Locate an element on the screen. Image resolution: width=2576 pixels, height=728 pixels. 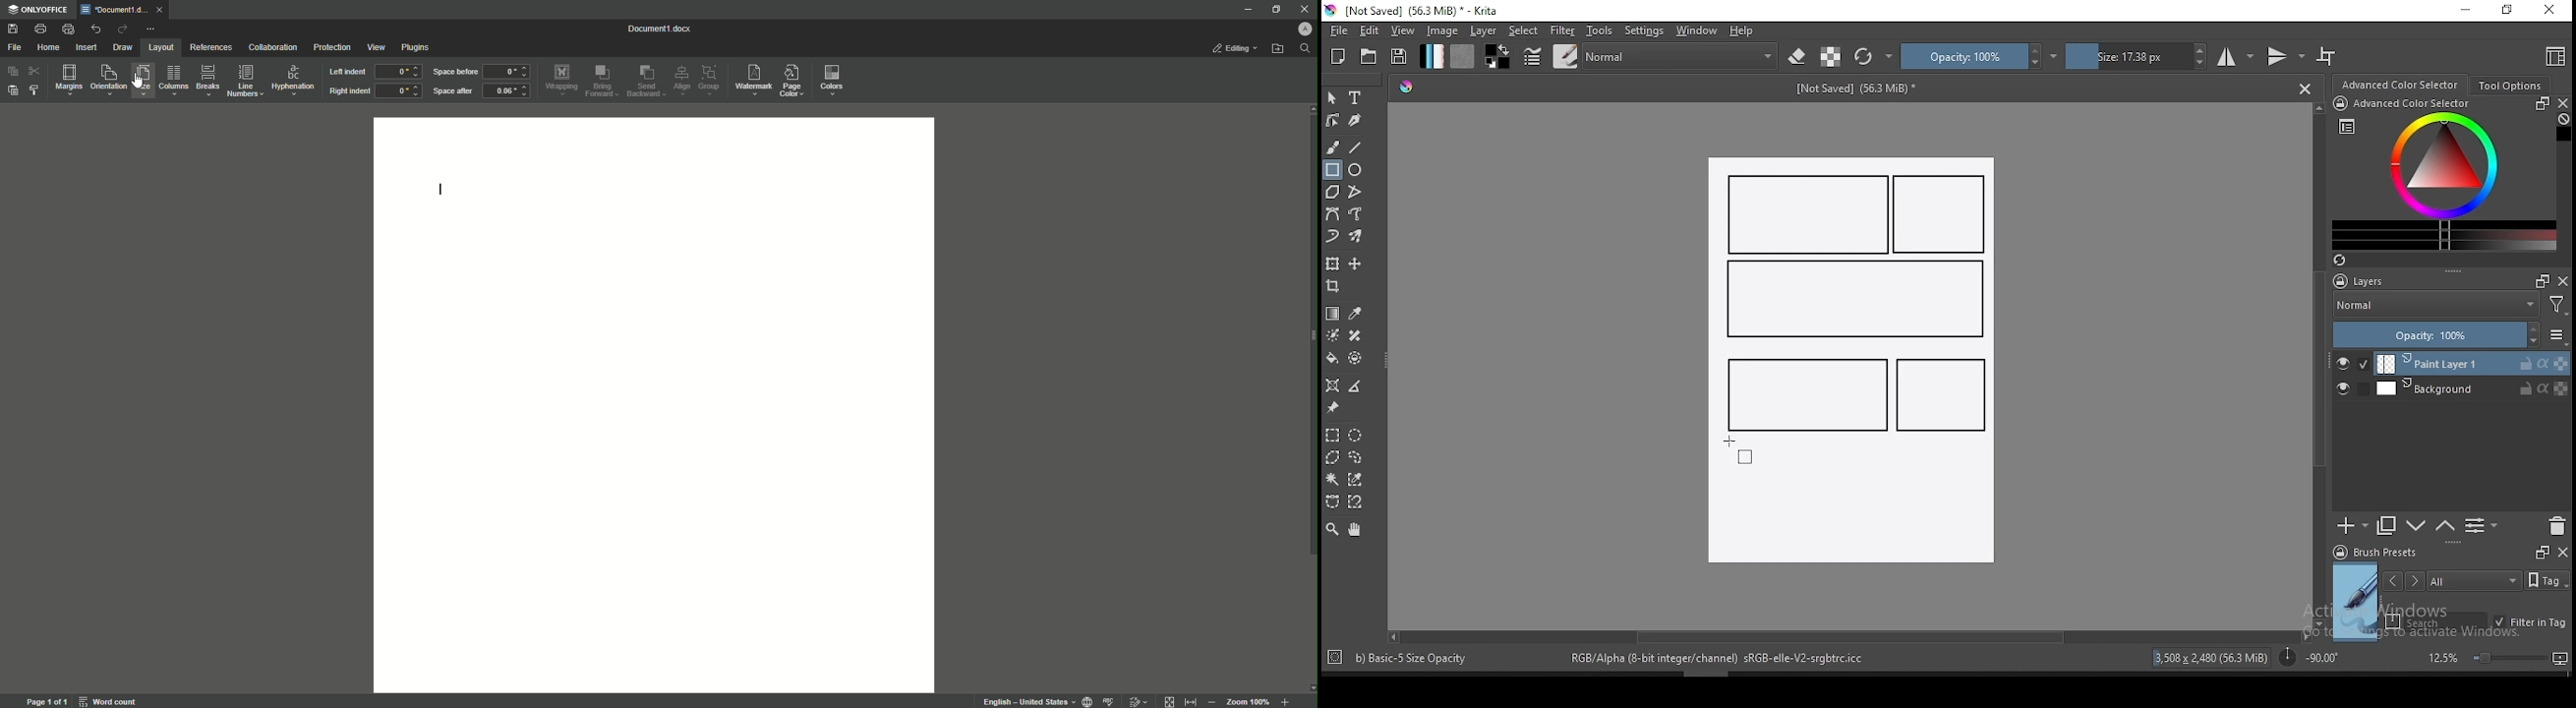
layer visibility on/off is located at coordinates (2348, 390).